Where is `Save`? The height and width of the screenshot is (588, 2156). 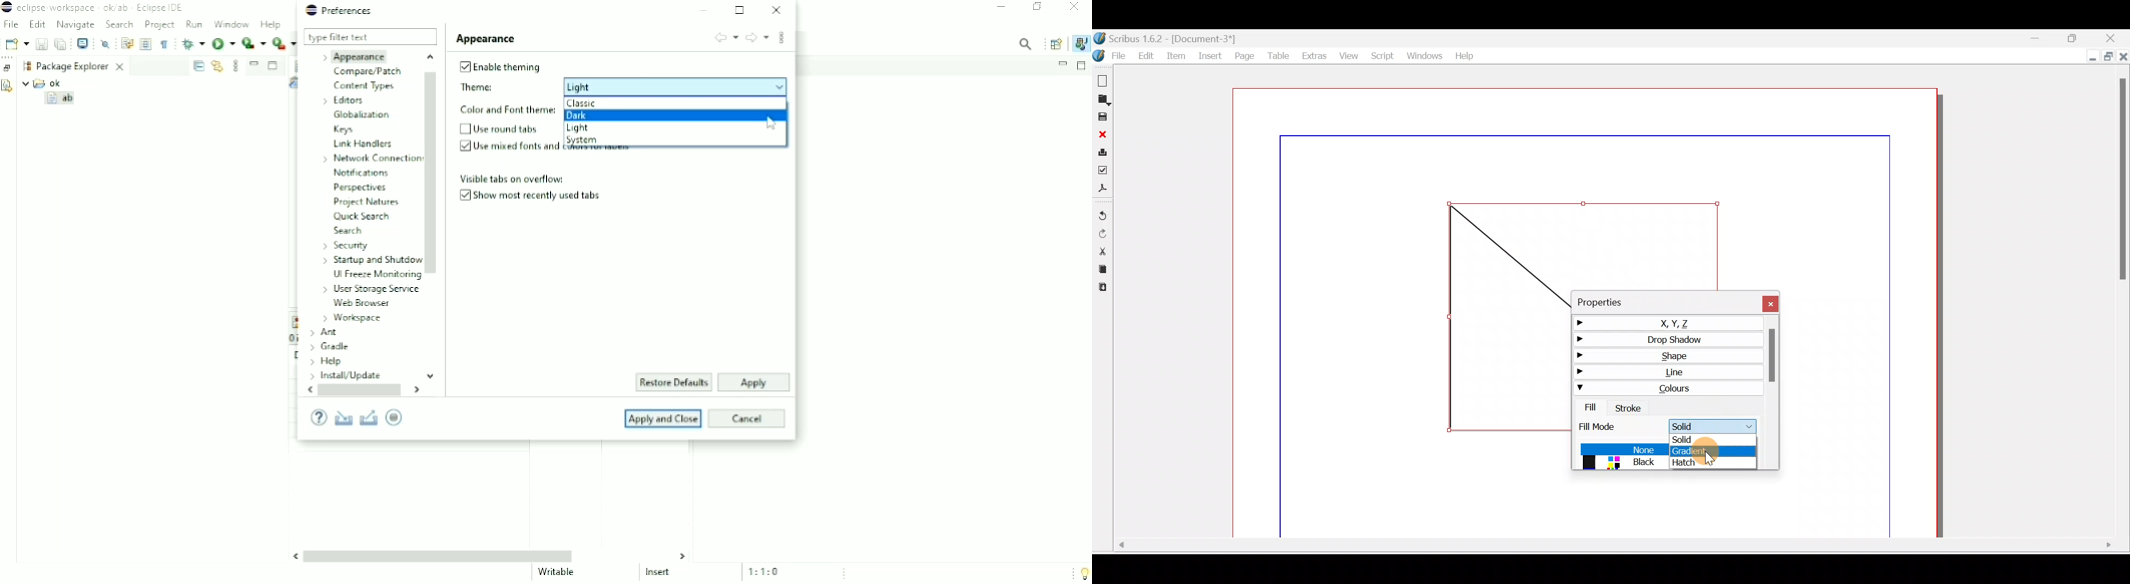
Save is located at coordinates (1102, 116).